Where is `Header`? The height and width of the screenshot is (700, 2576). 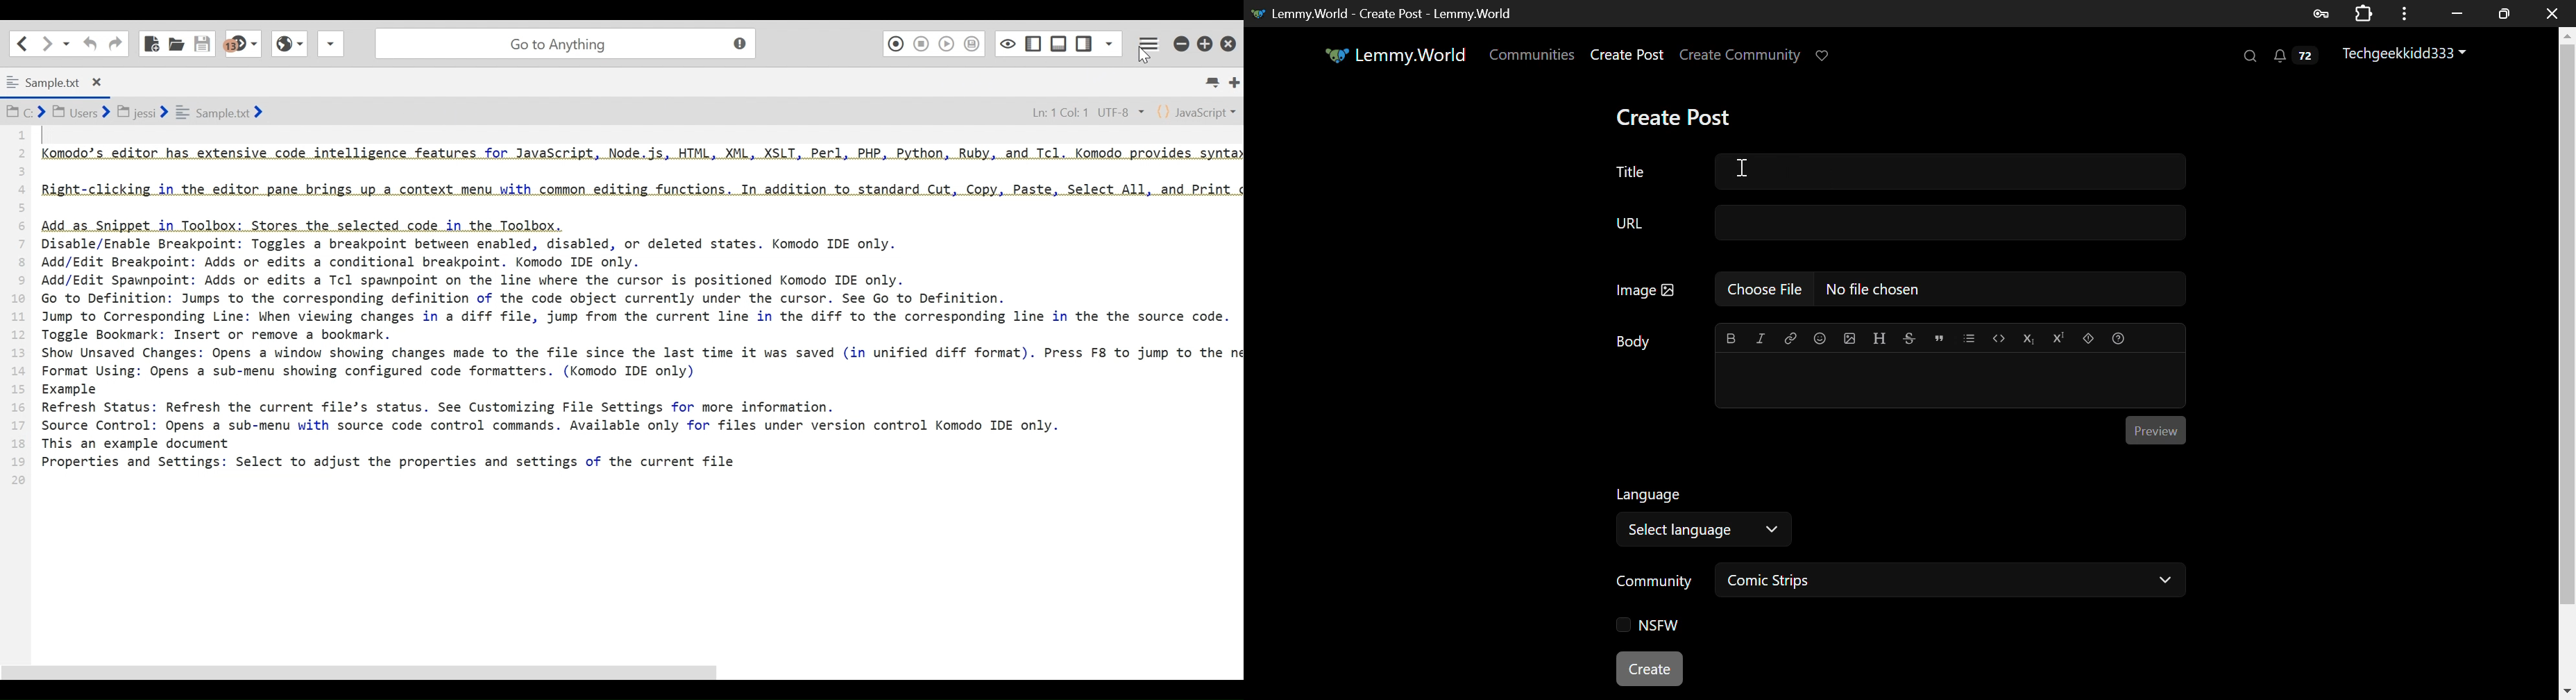
Header is located at coordinates (1880, 338).